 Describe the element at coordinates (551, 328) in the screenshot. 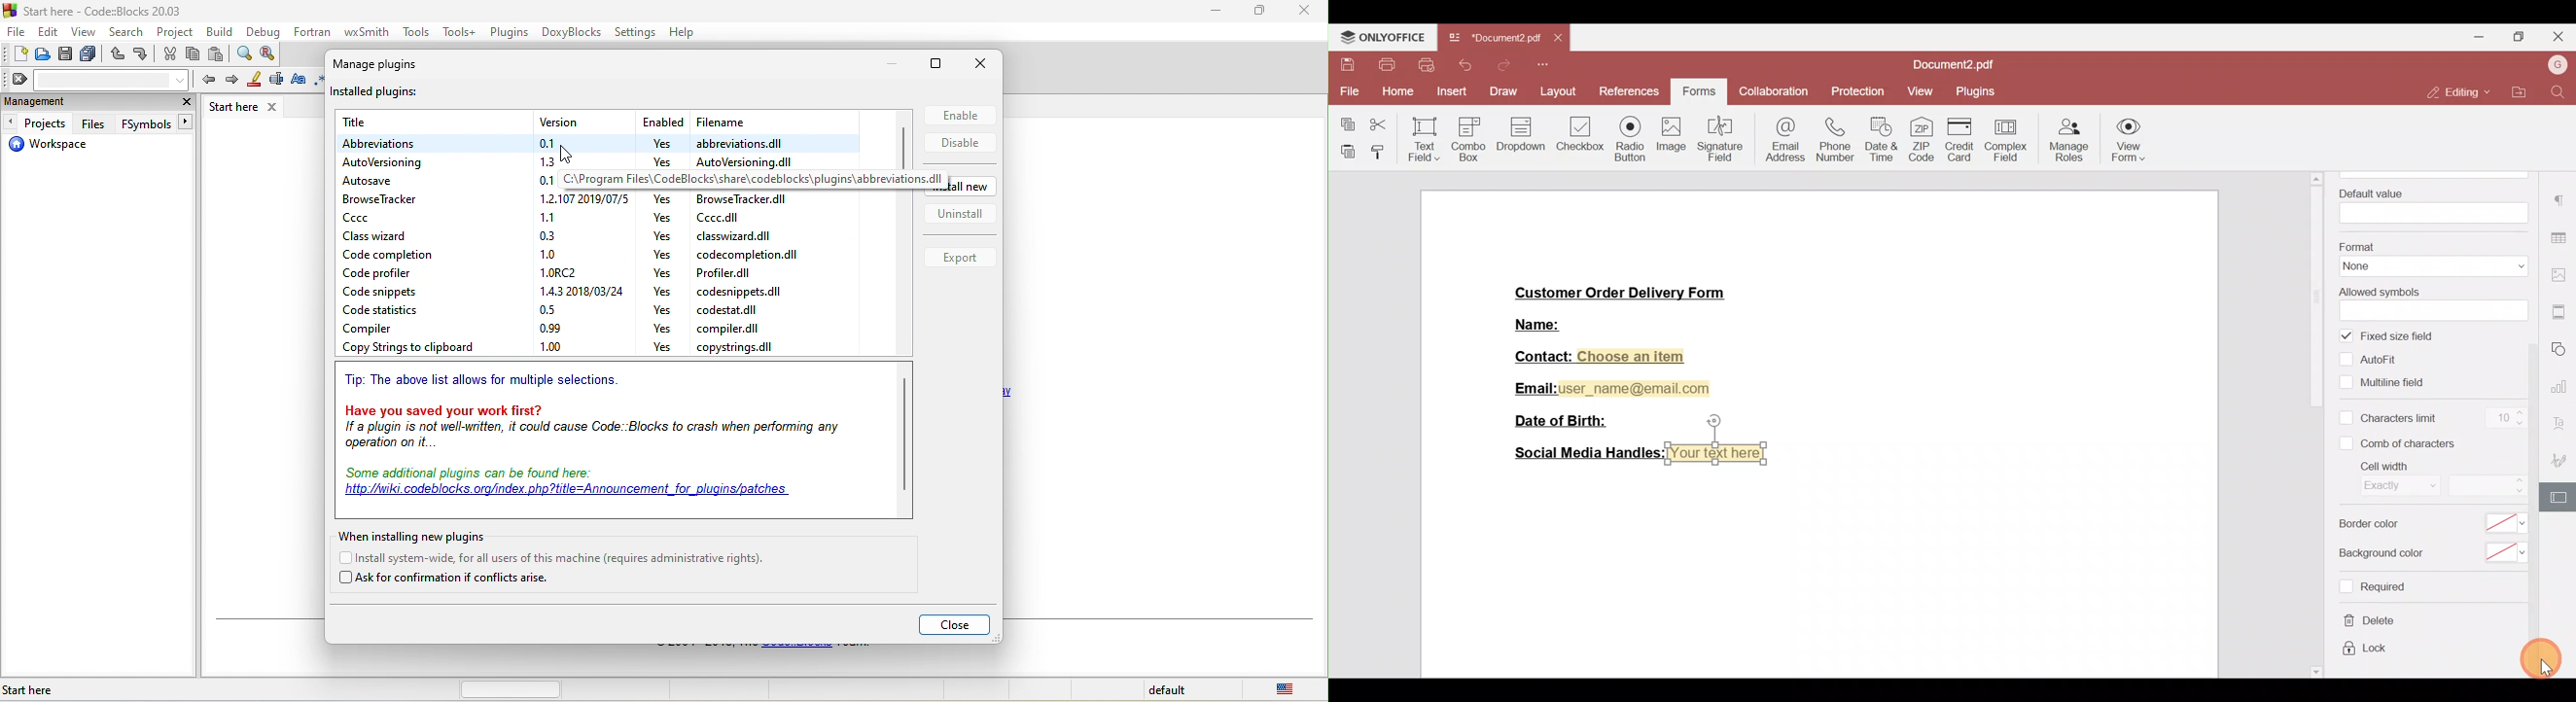

I see `version ` at that location.